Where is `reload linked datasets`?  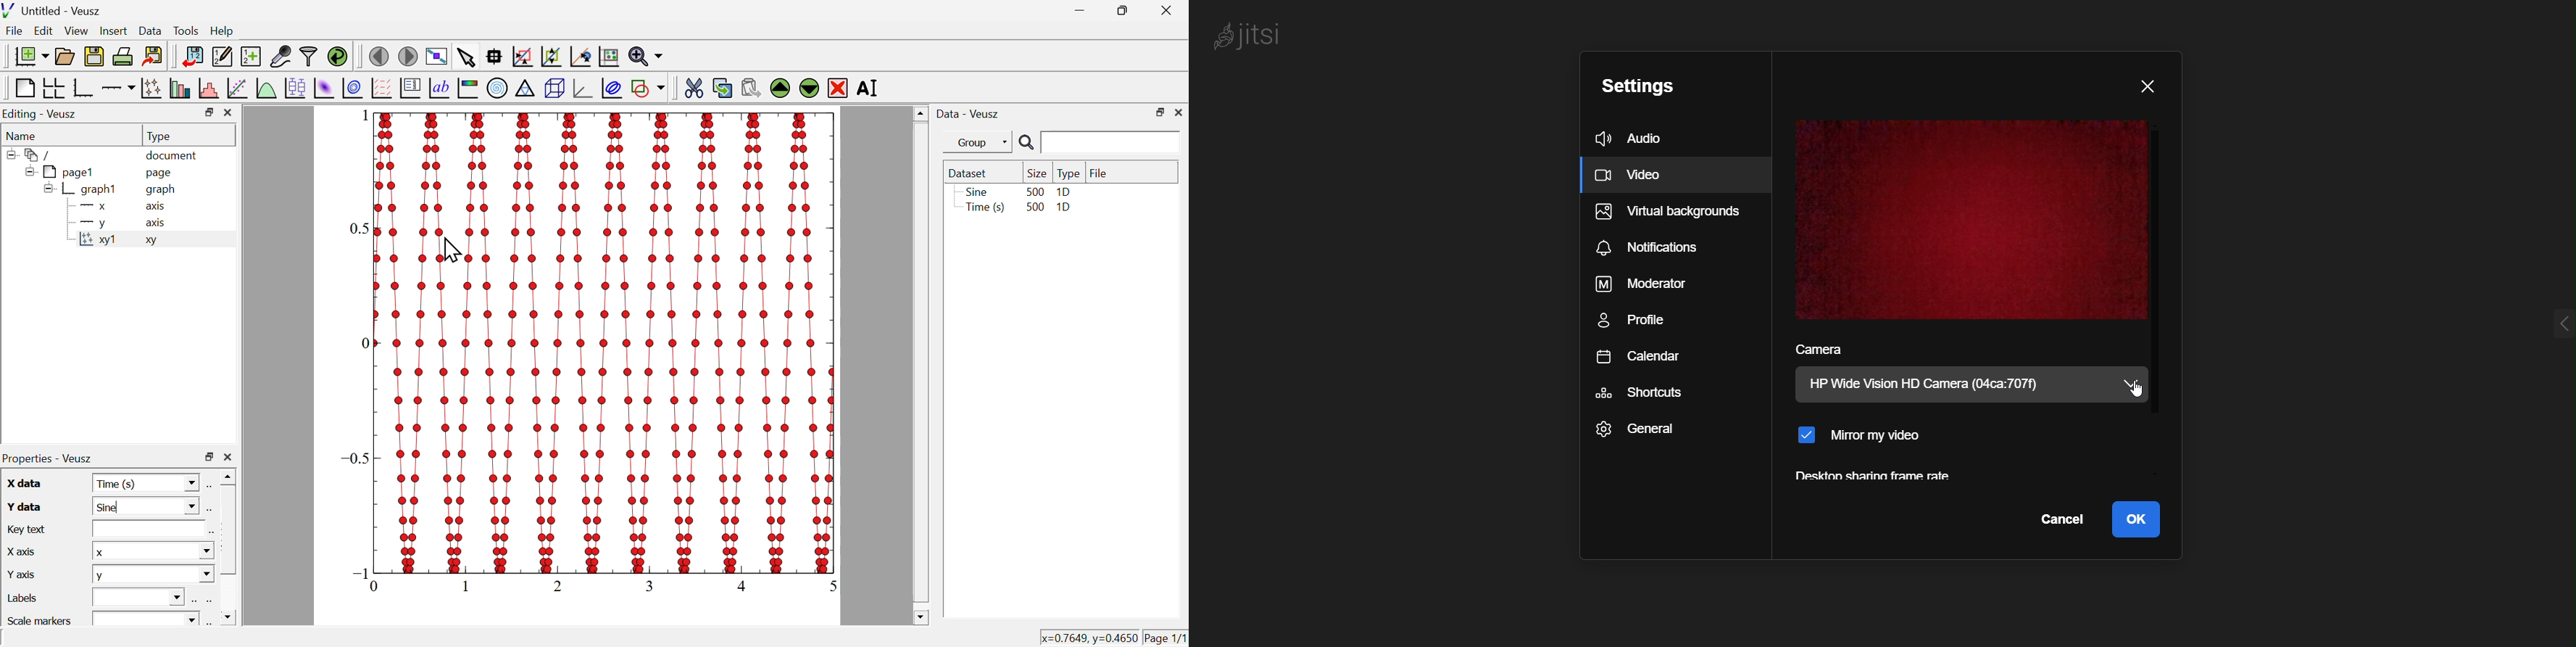
reload linked datasets is located at coordinates (337, 56).